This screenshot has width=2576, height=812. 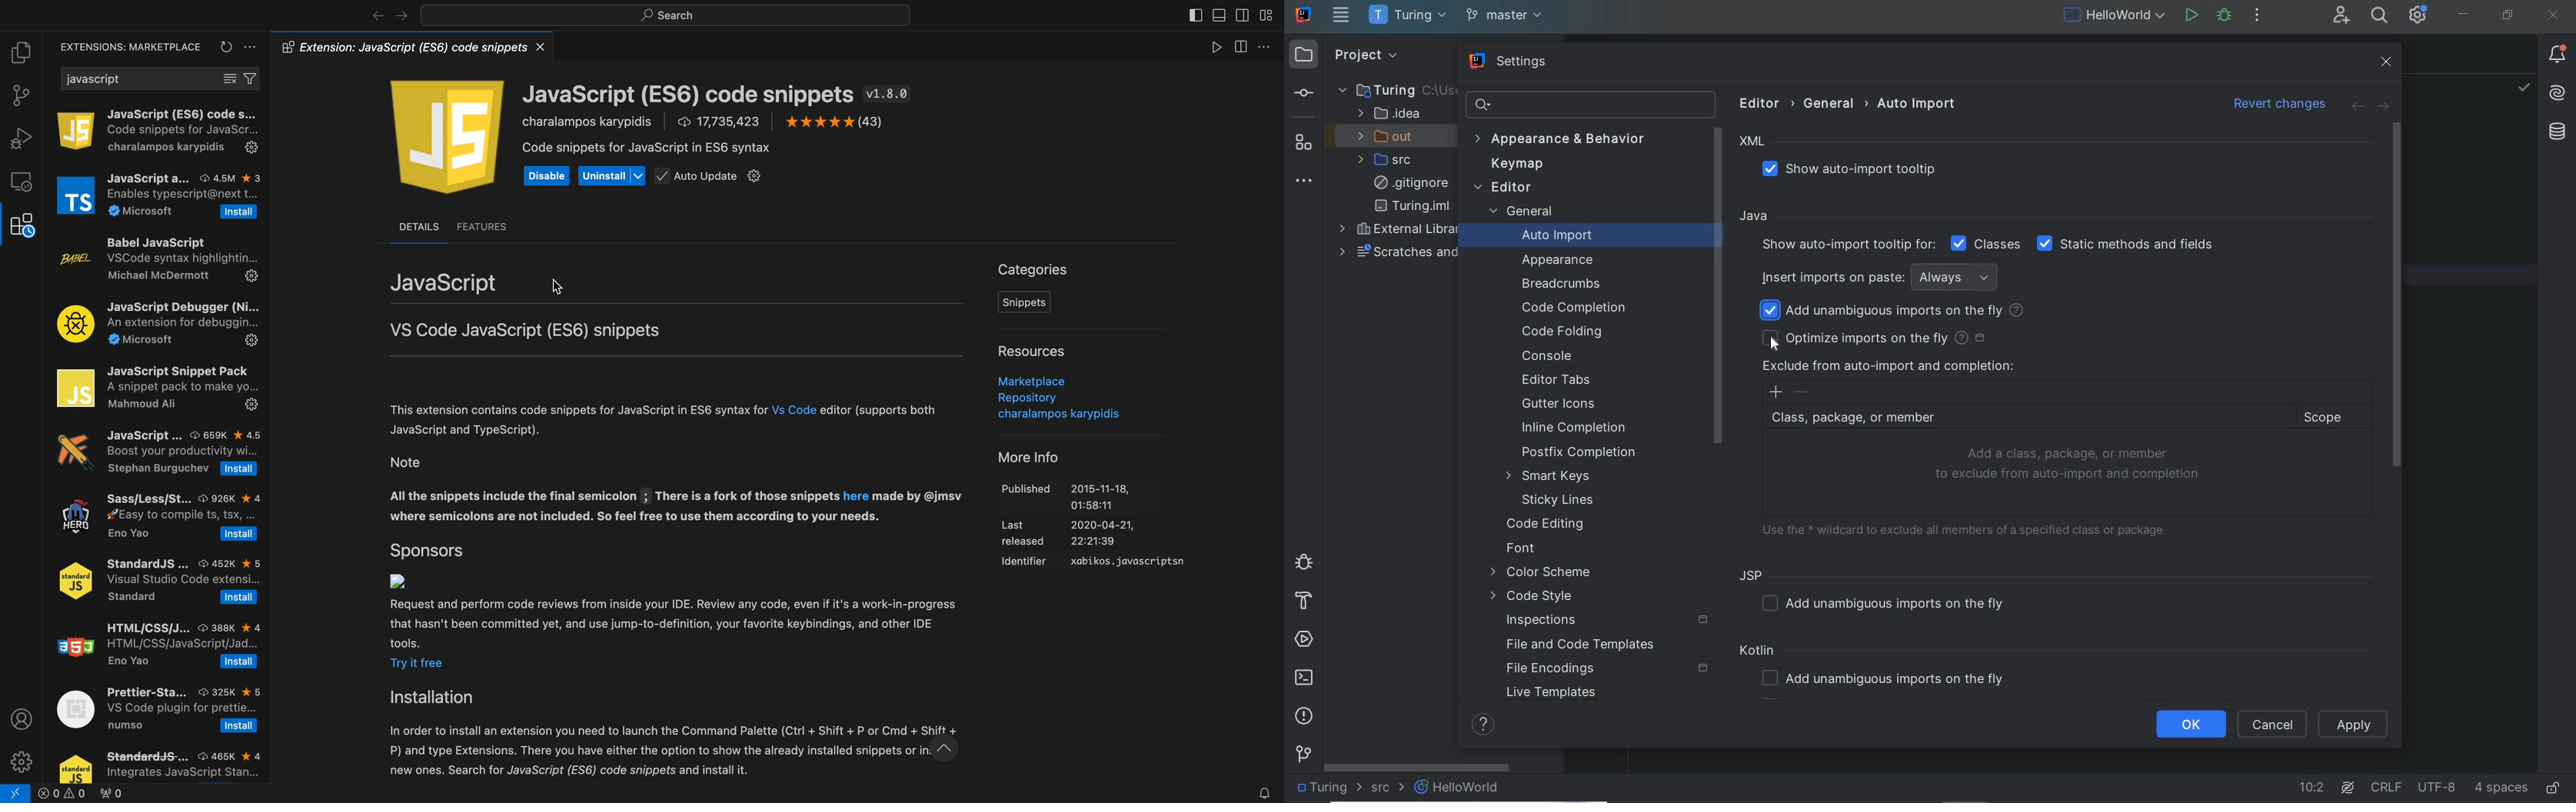 I want to click on APPEARANCE & BEHAVIOR, so click(x=1567, y=140).